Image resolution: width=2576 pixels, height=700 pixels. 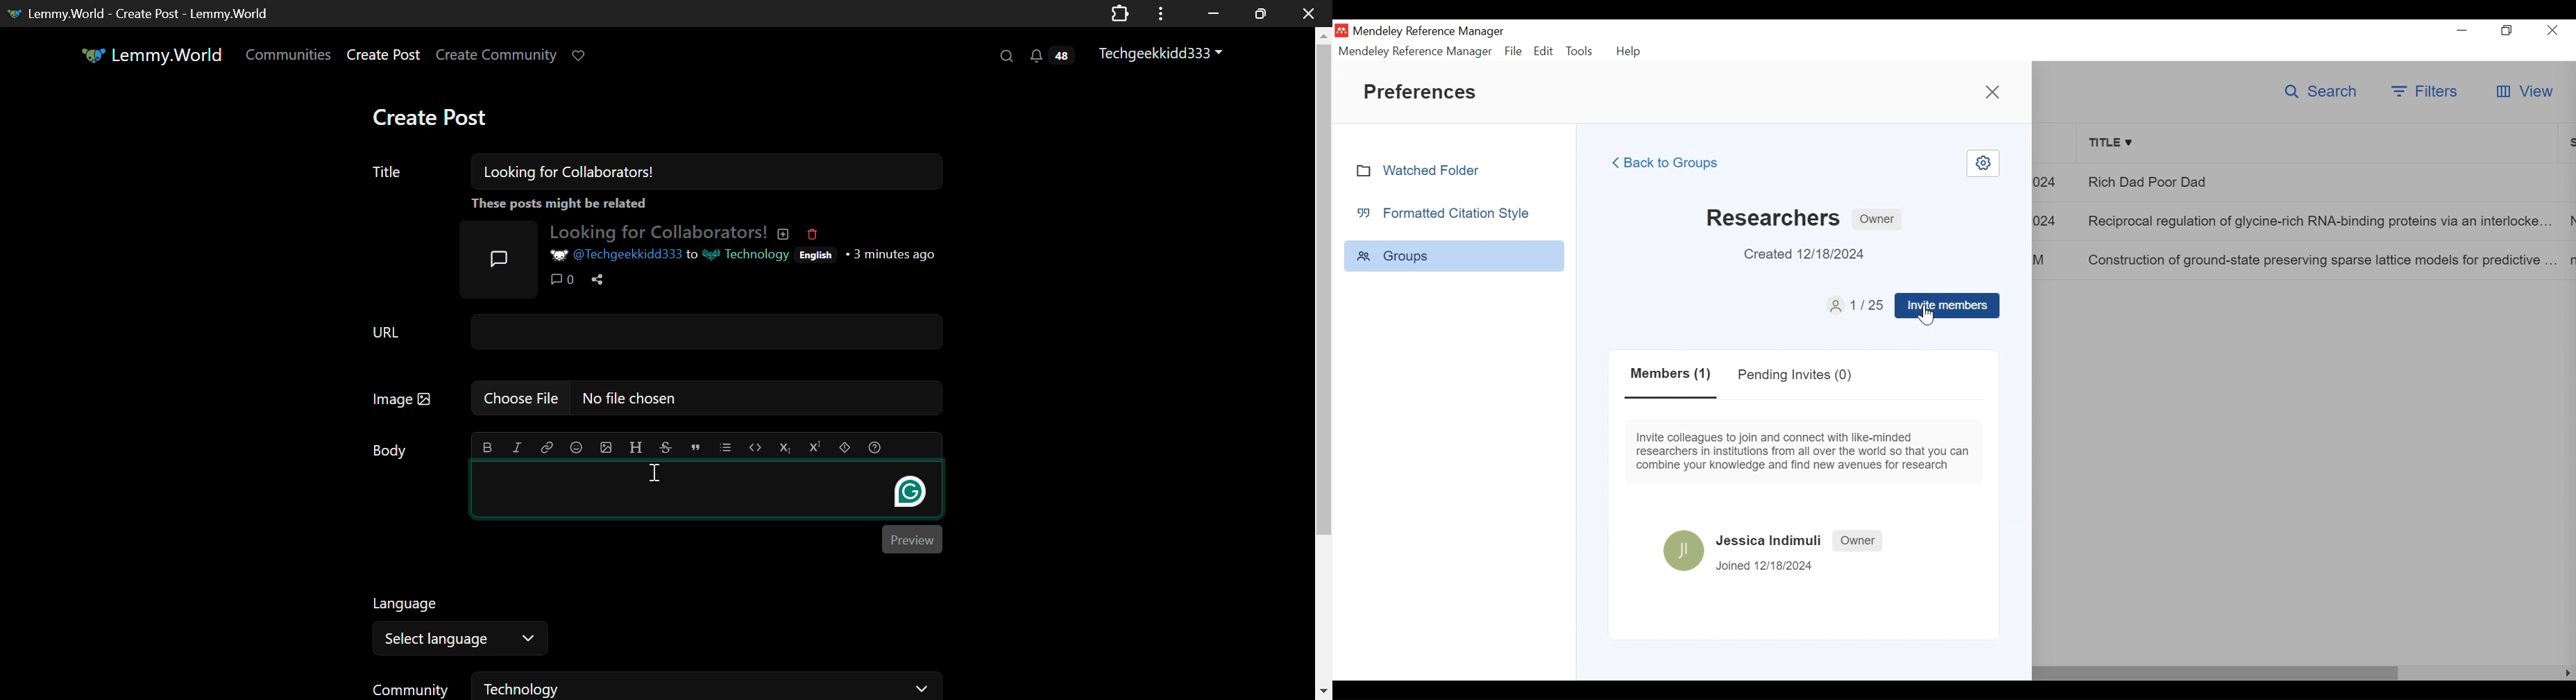 I want to click on Techgeekkidd333, so click(x=1162, y=53).